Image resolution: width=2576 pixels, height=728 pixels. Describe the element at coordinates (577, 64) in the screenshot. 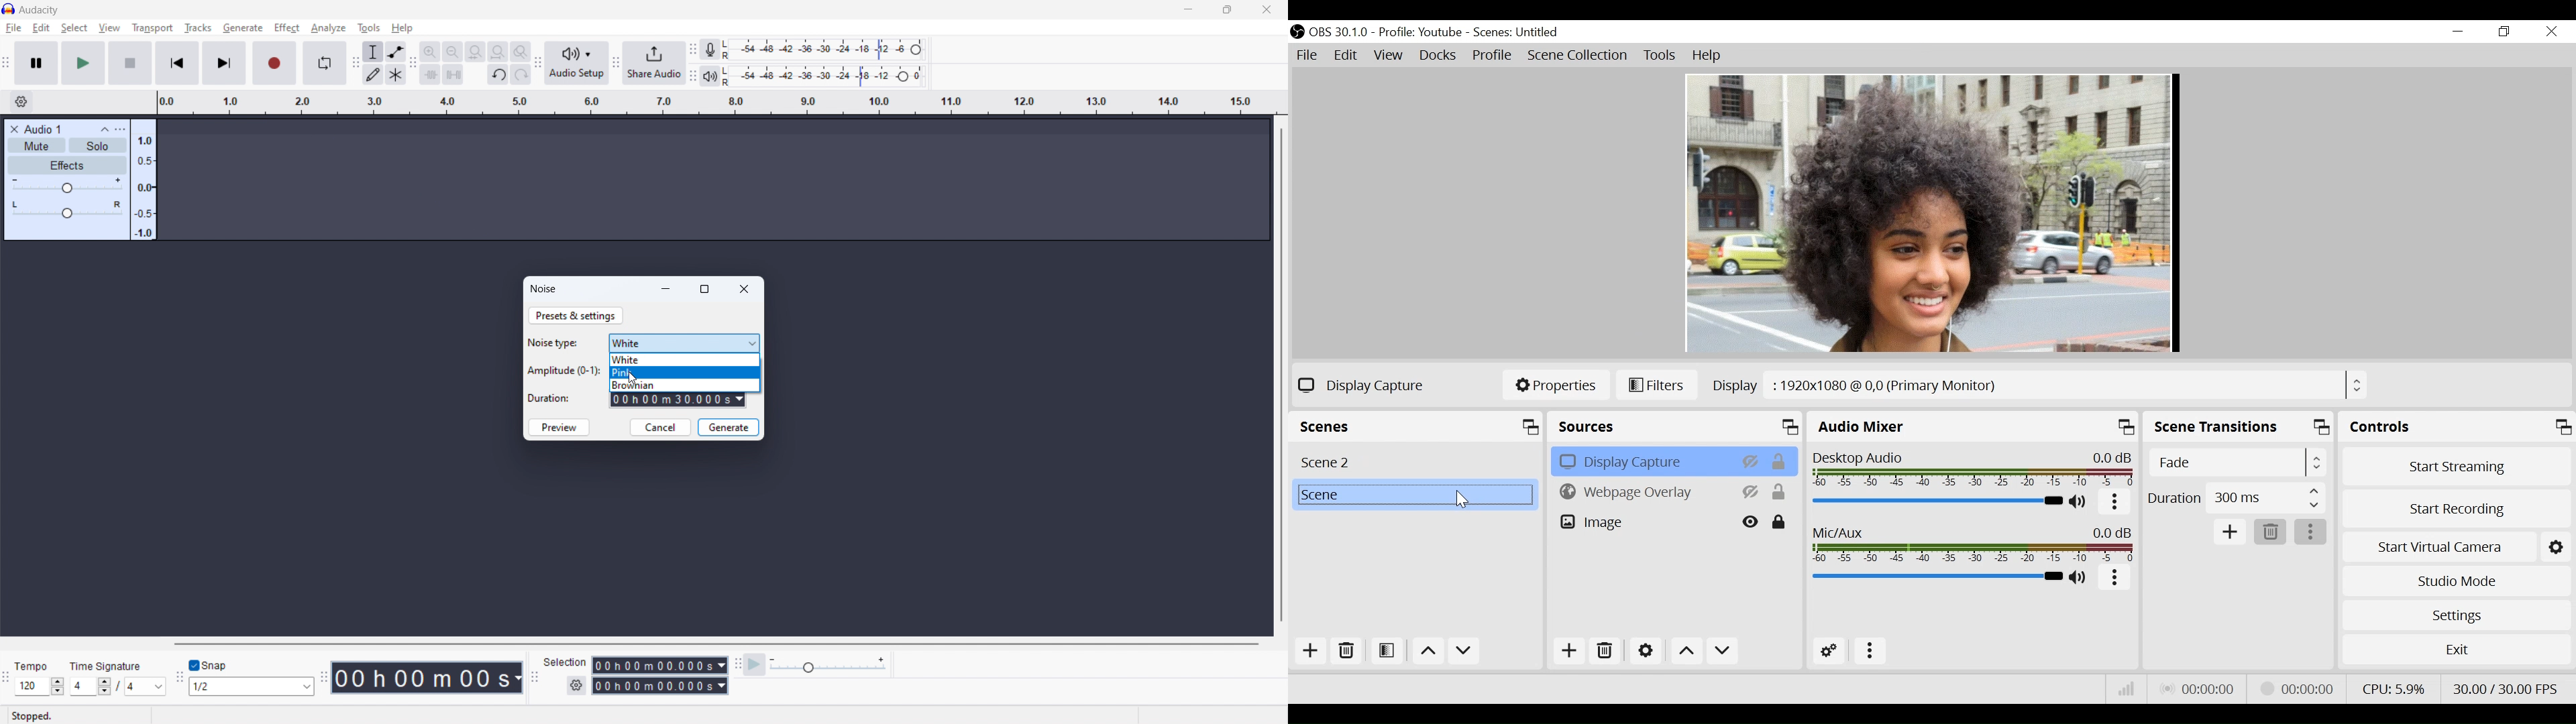

I see `audio setup` at that location.